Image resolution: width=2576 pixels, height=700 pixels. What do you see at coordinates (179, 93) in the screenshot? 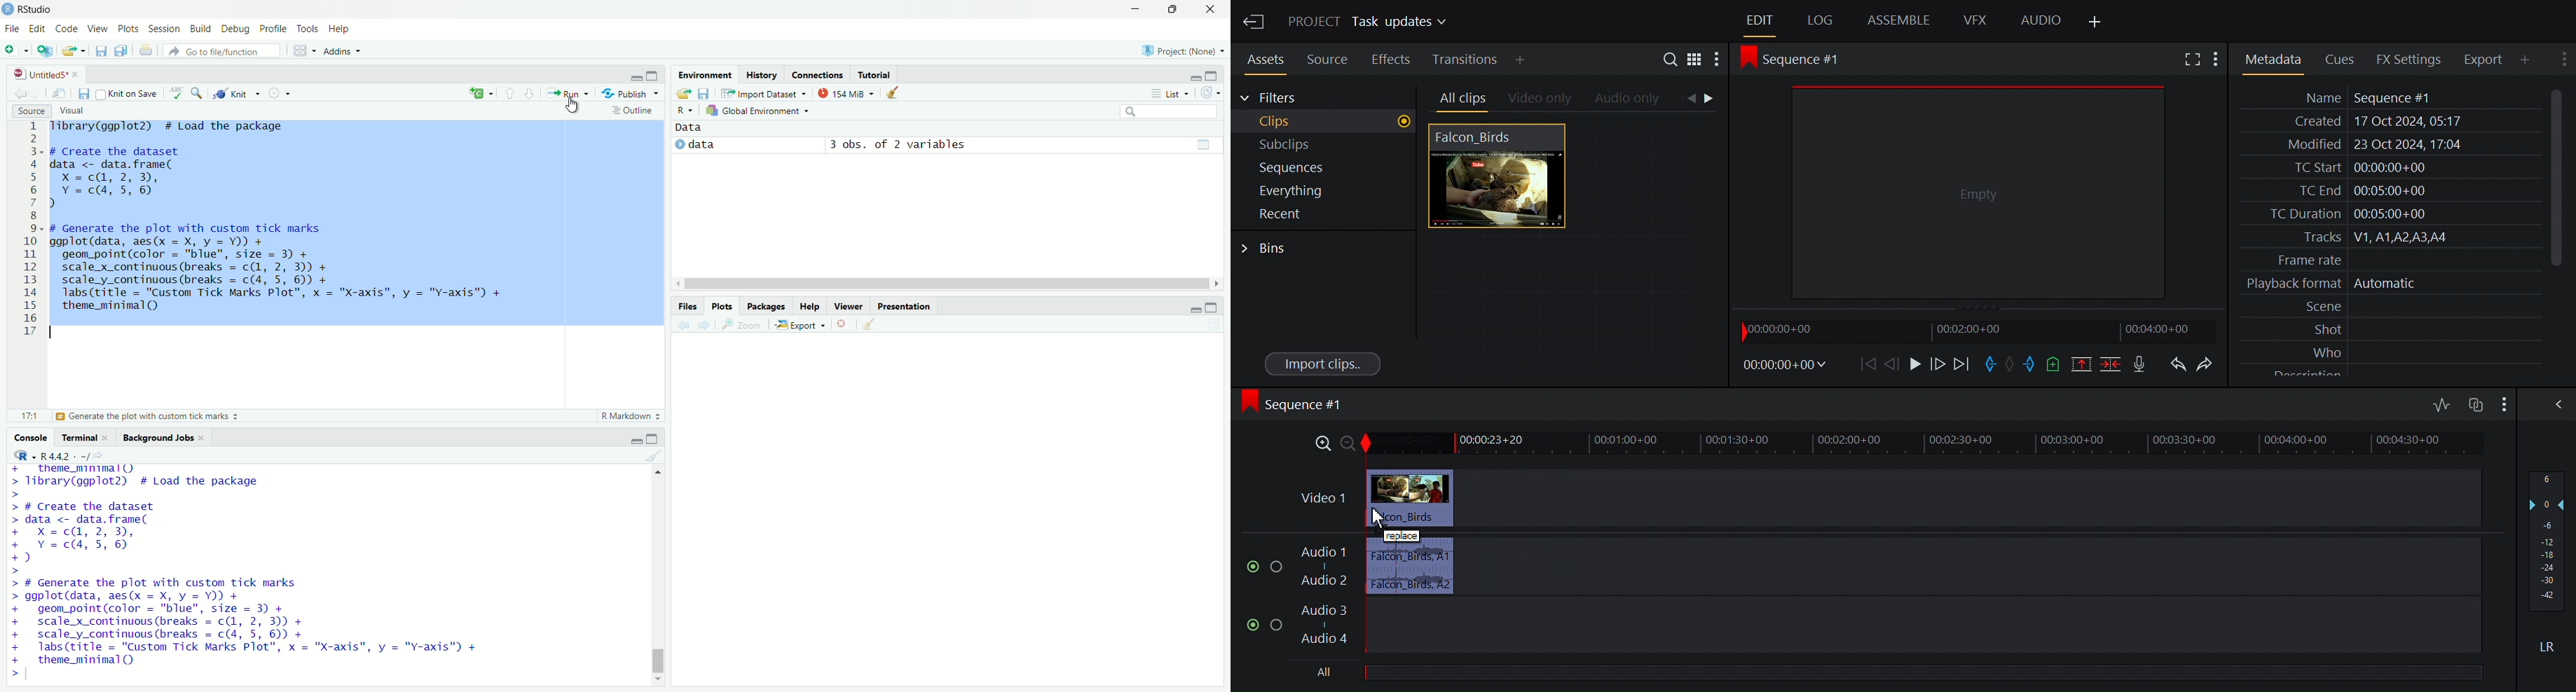
I see `spell check` at bounding box center [179, 93].